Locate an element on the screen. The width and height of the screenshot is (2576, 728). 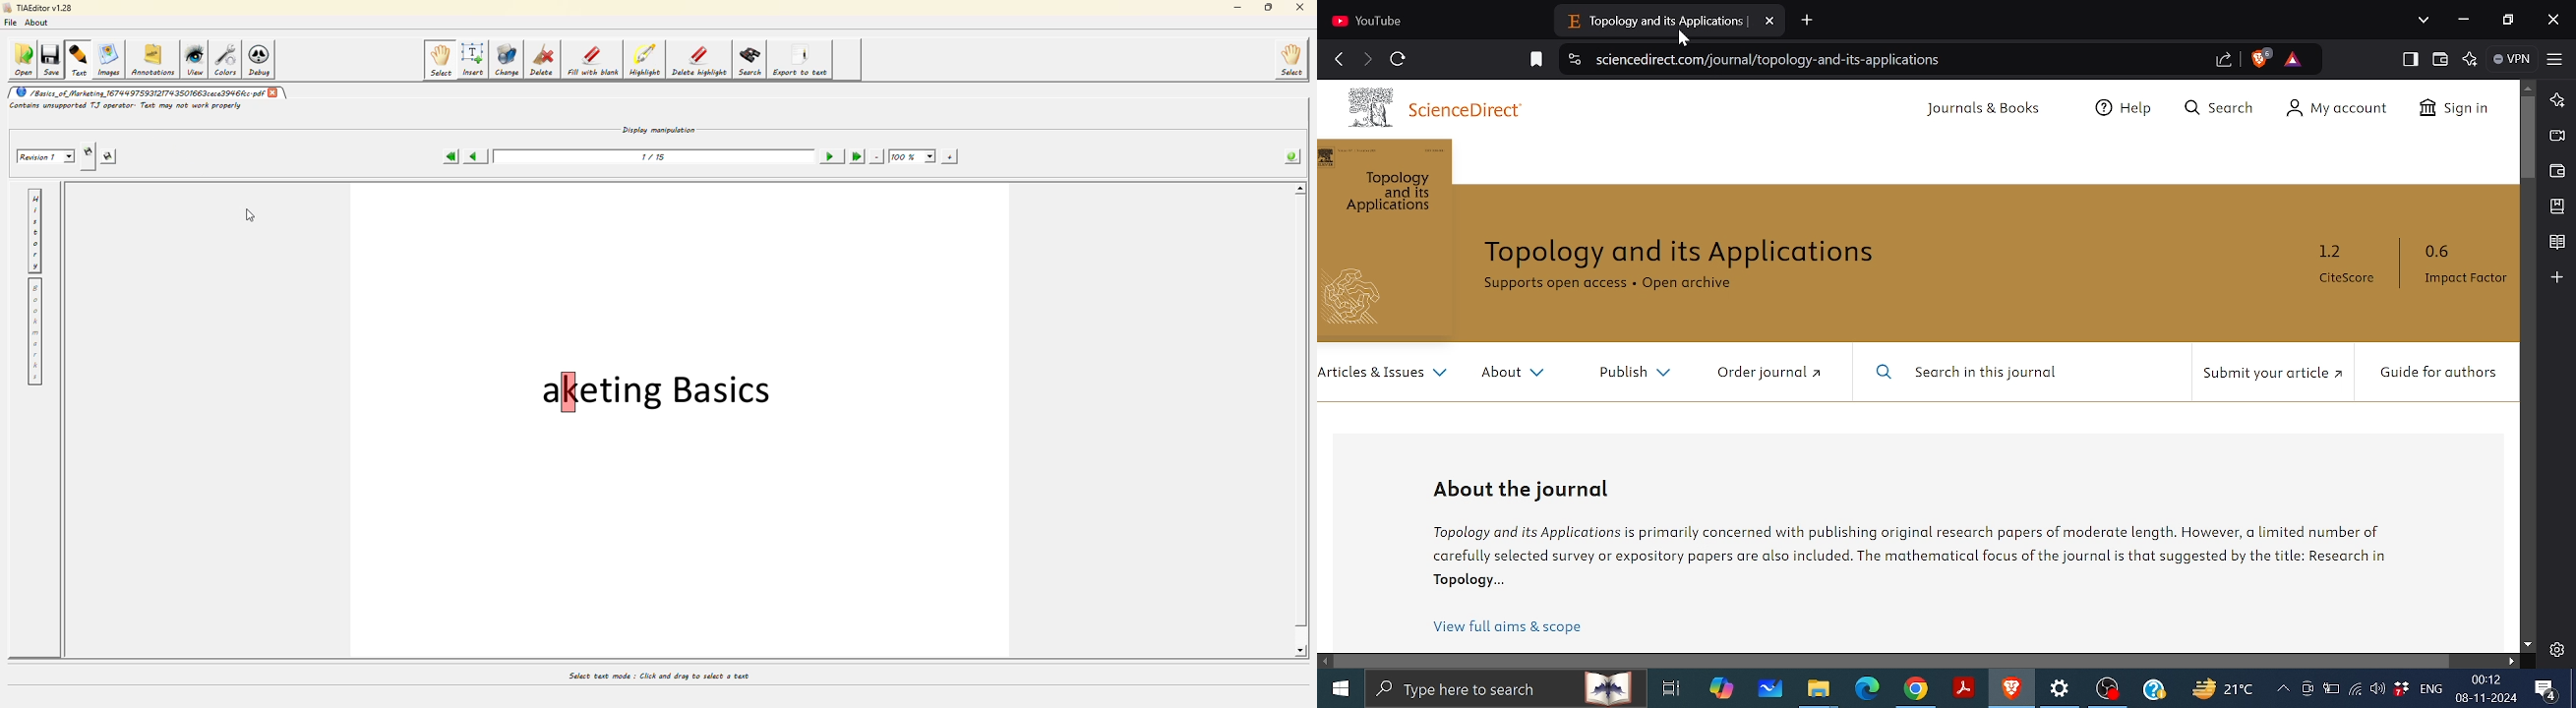
move up is located at coordinates (1301, 187).